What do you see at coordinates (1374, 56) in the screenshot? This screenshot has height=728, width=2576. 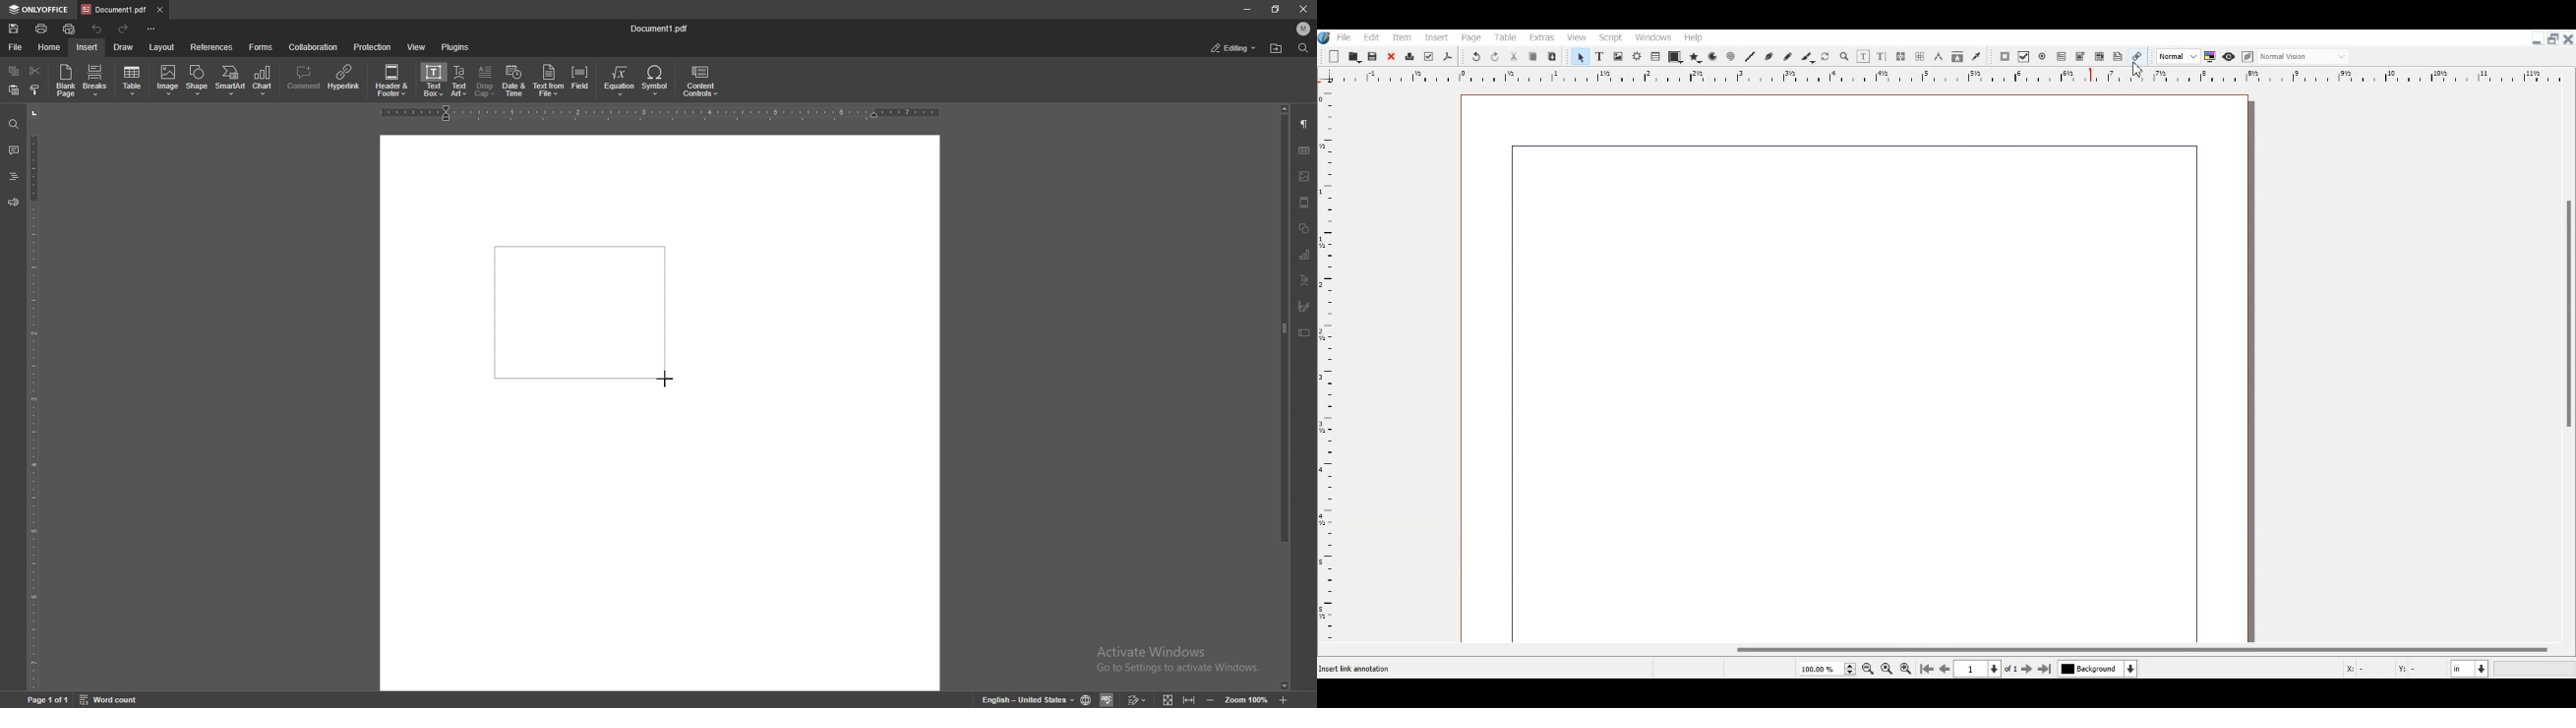 I see `Save` at bounding box center [1374, 56].